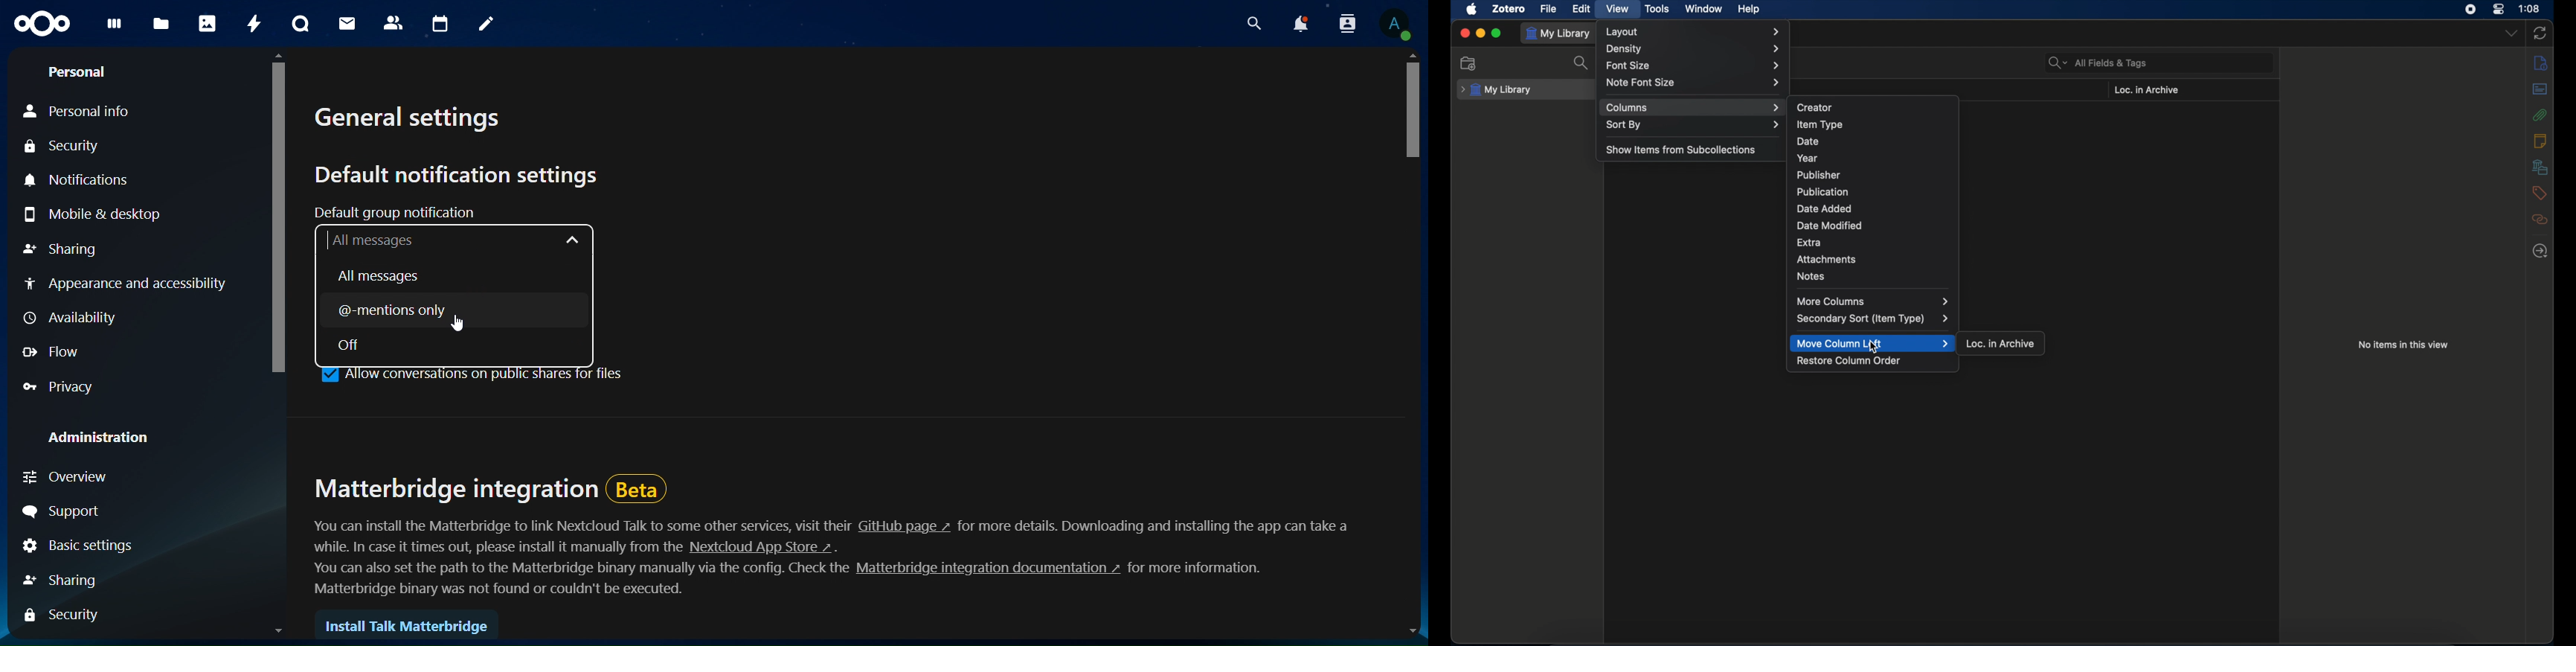  Describe the element at coordinates (83, 179) in the screenshot. I see `notifications` at that location.